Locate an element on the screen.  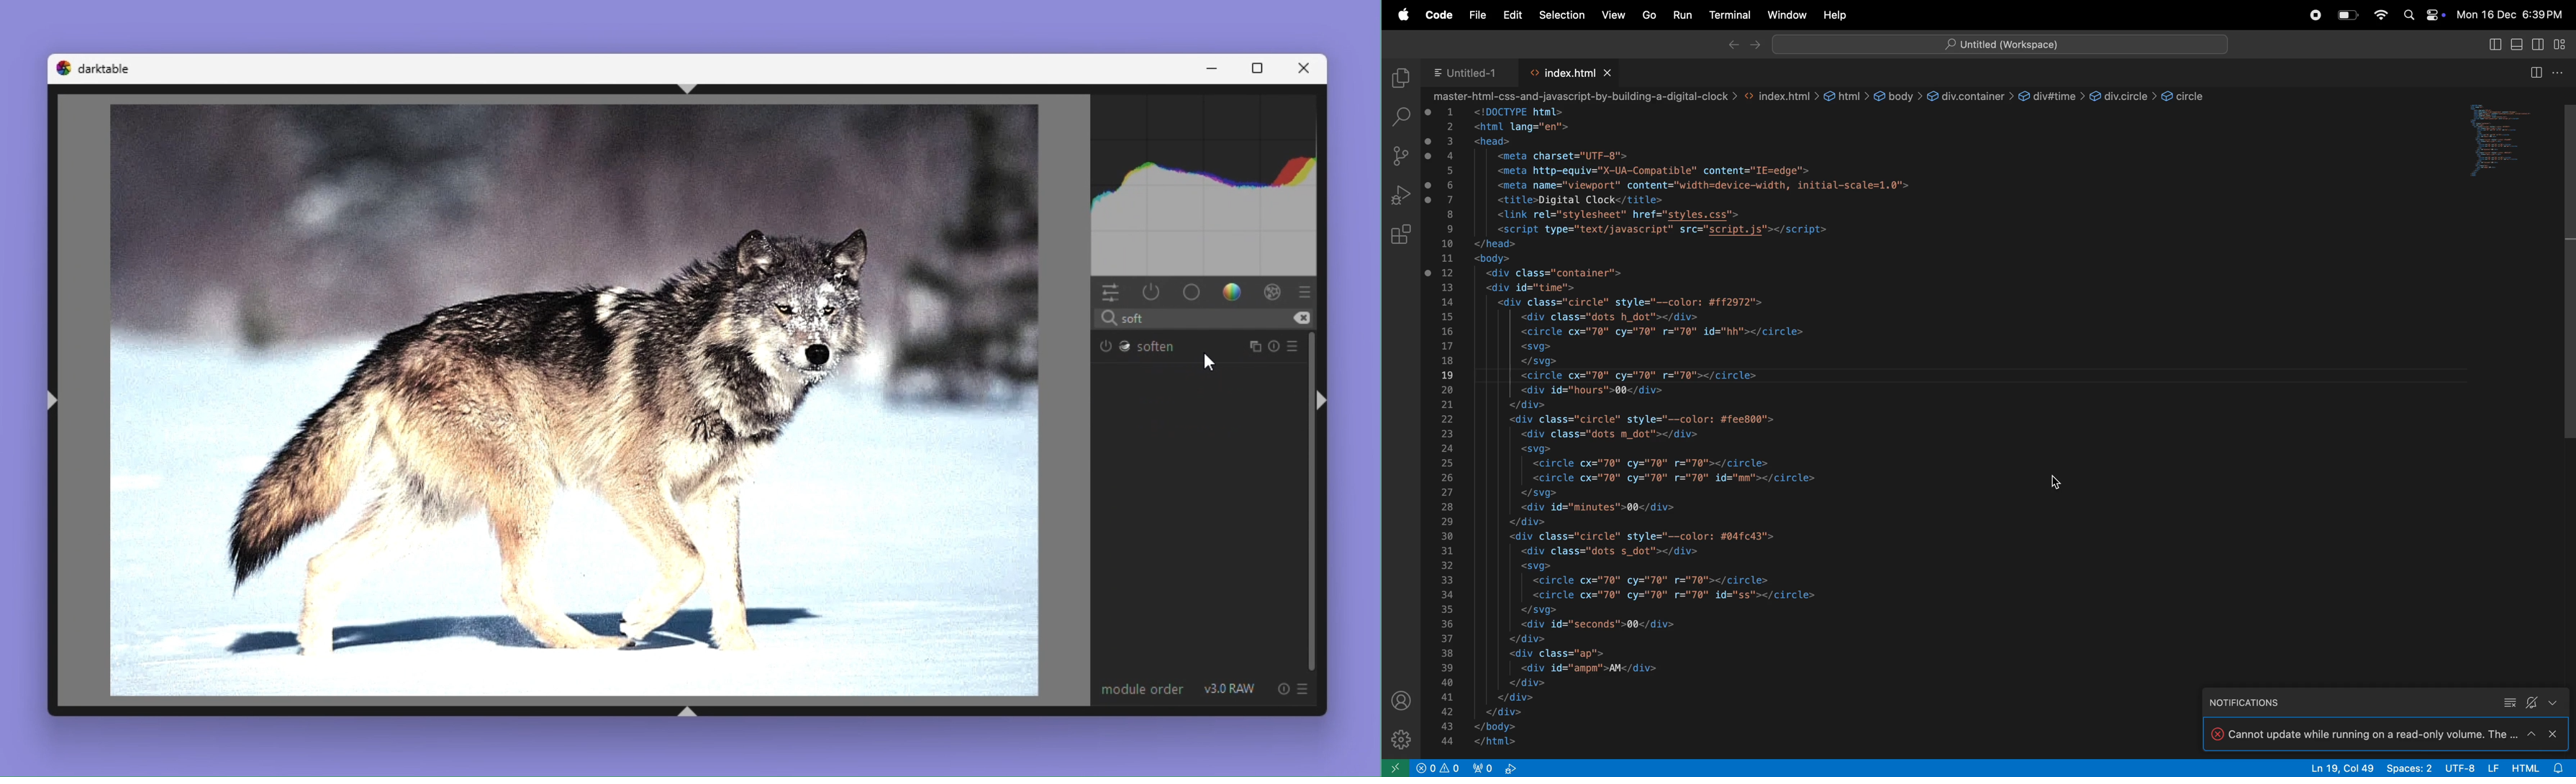
Reset is located at coordinates (1275, 347).